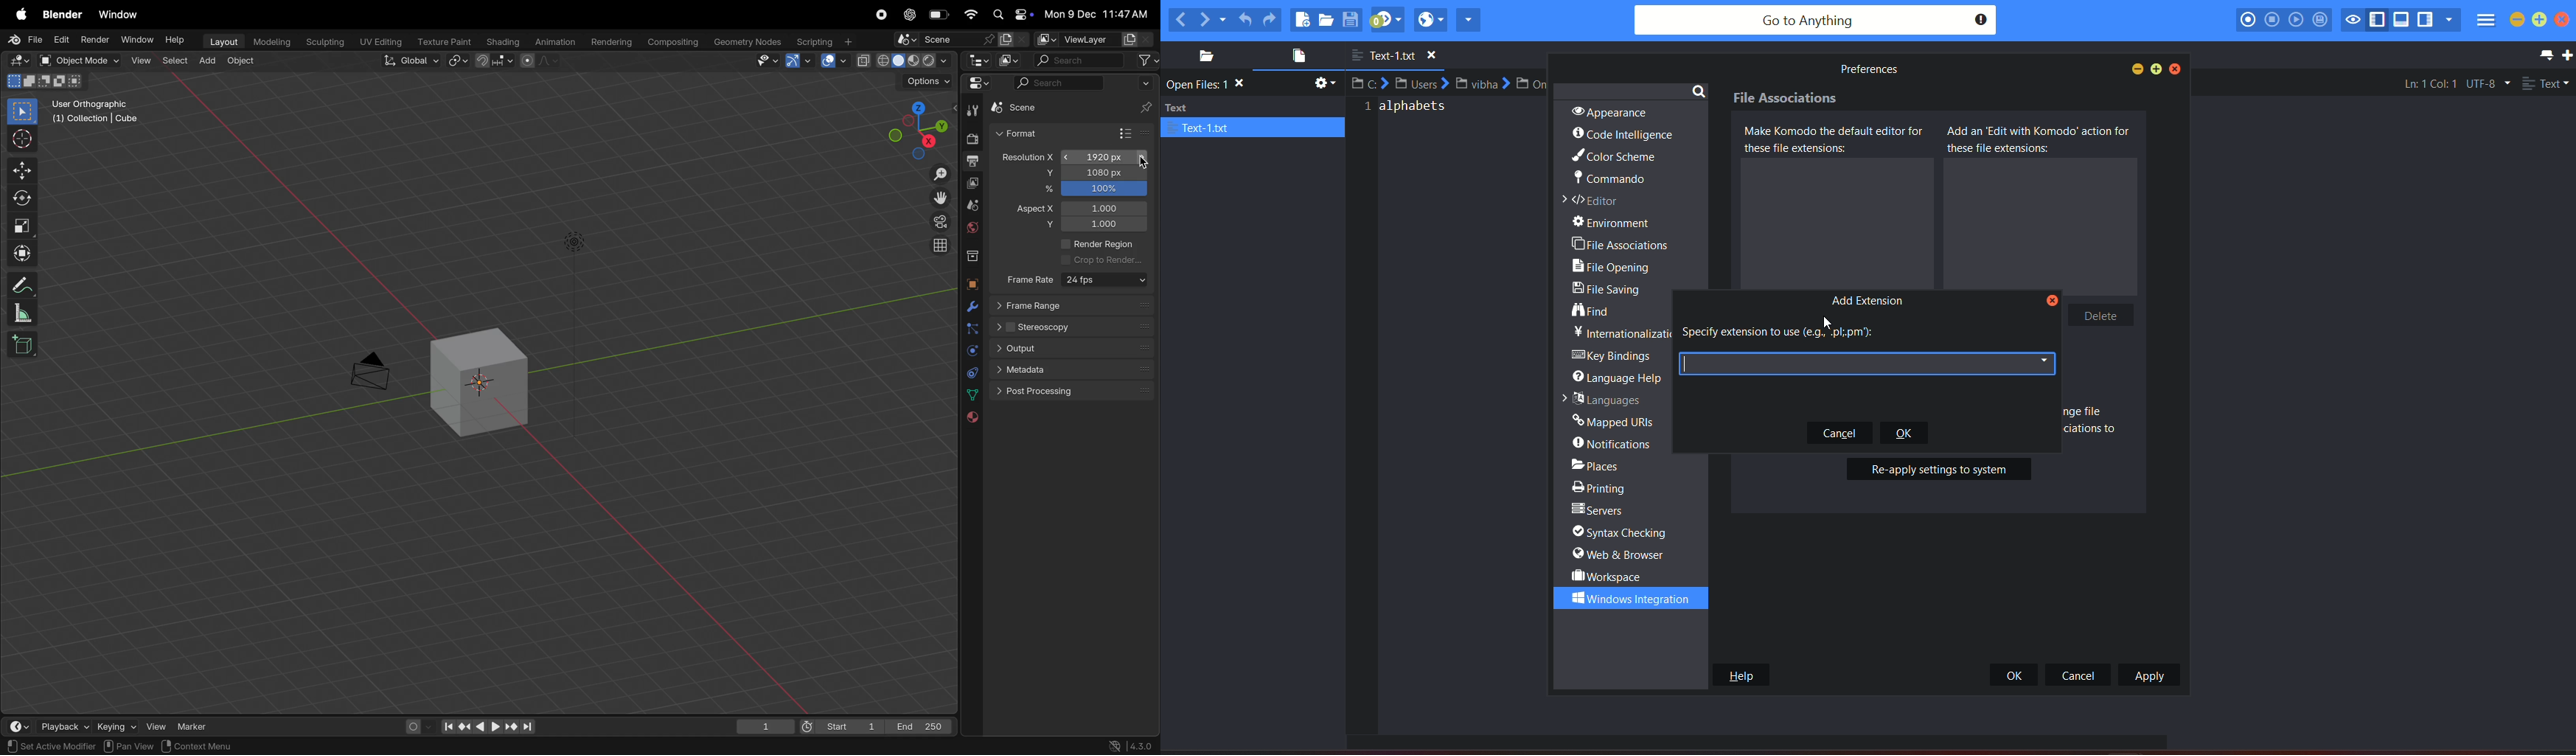  What do you see at coordinates (116, 726) in the screenshot?
I see `keying` at bounding box center [116, 726].